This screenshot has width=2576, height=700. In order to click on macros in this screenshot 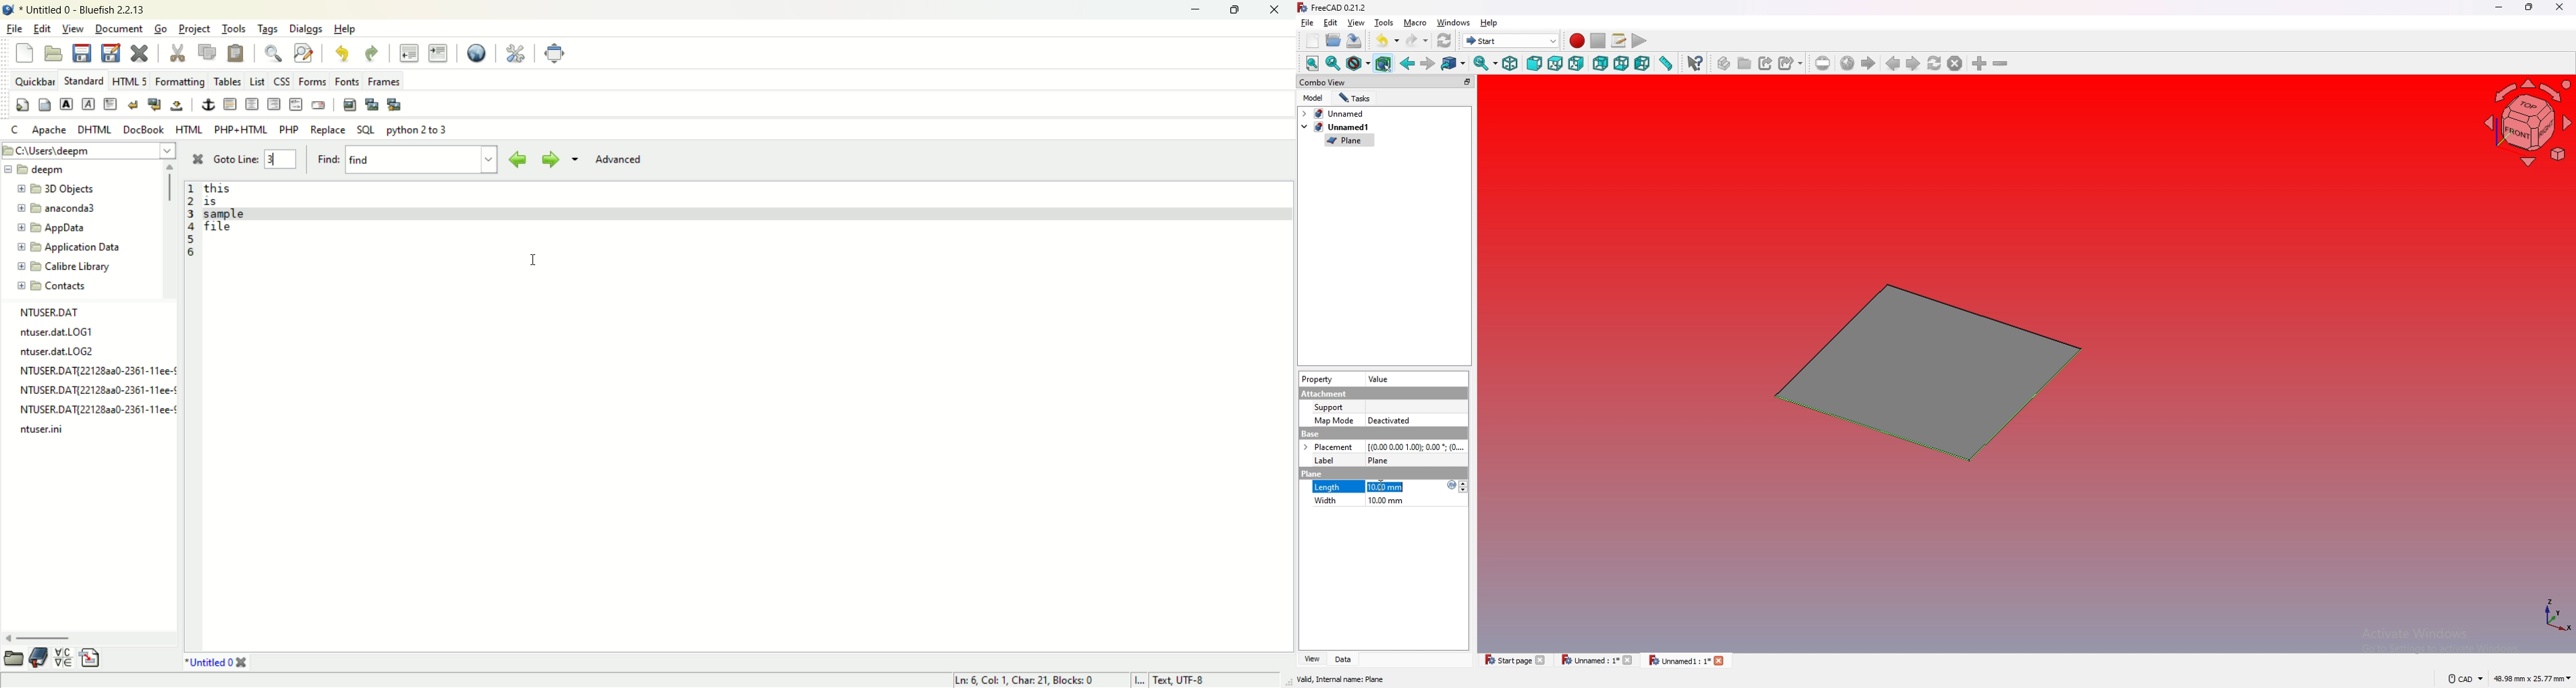, I will do `click(1619, 40)`.